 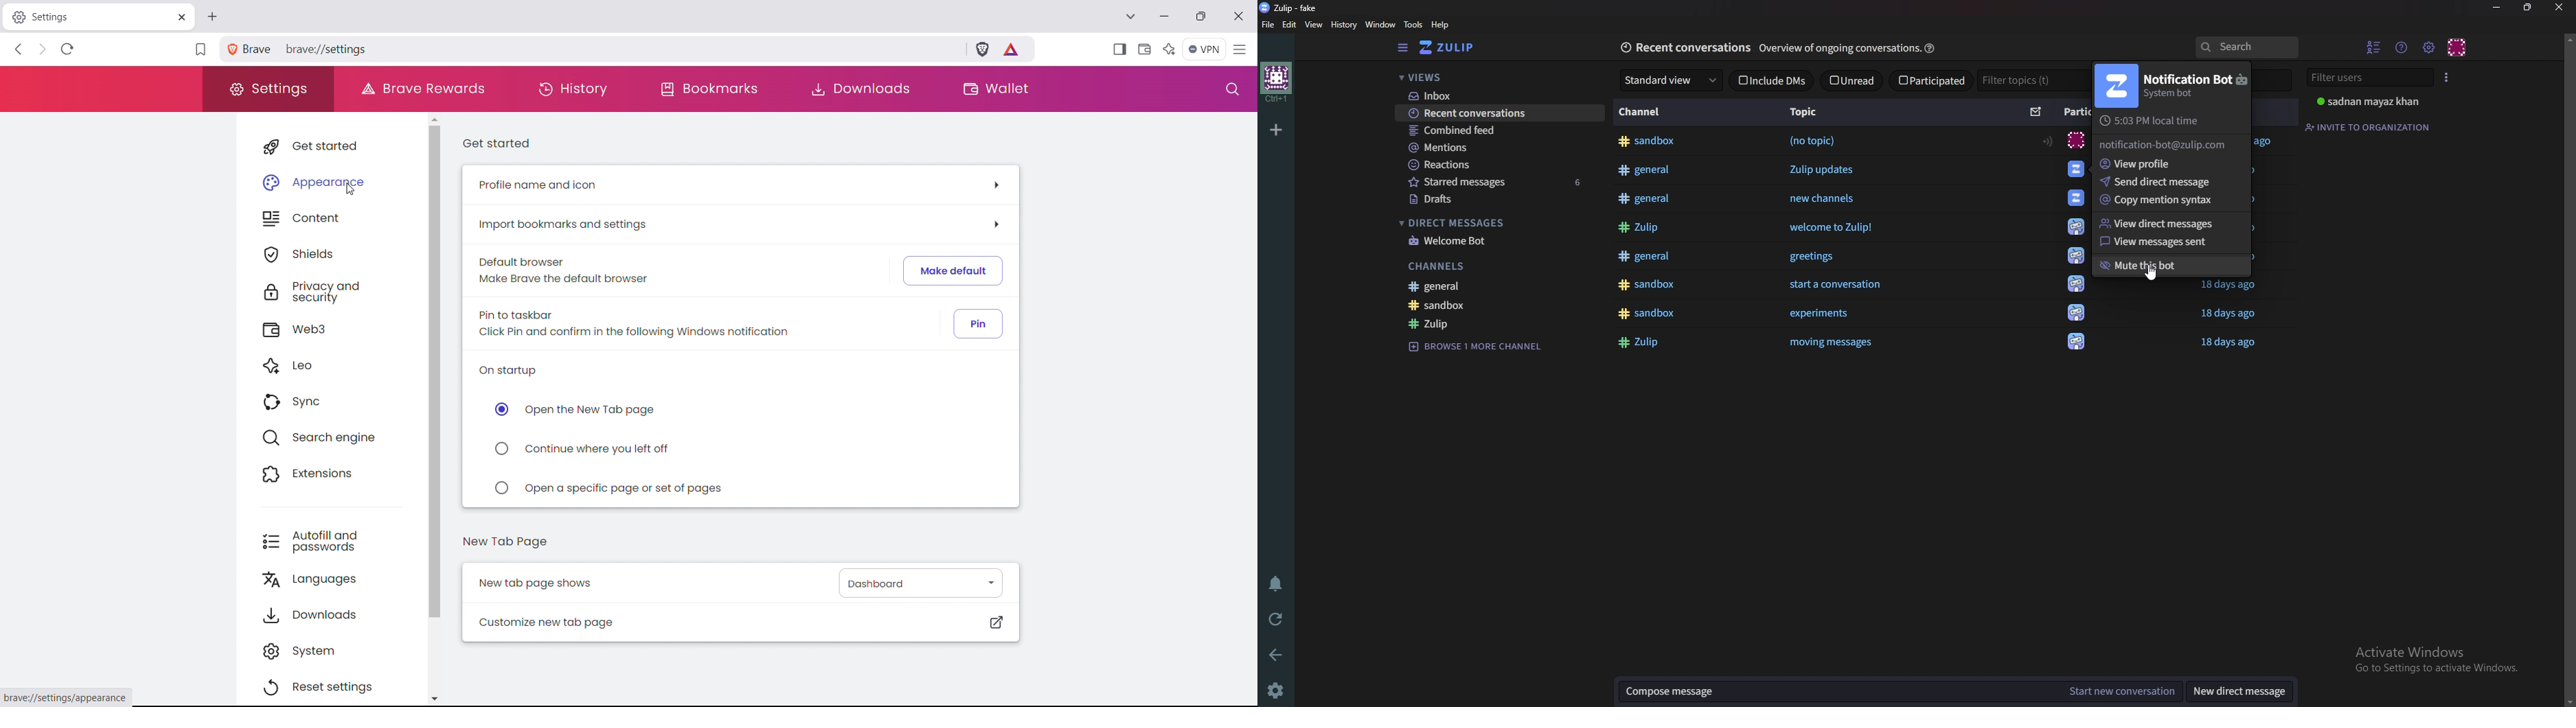 What do you see at coordinates (1488, 164) in the screenshot?
I see `reactions` at bounding box center [1488, 164].